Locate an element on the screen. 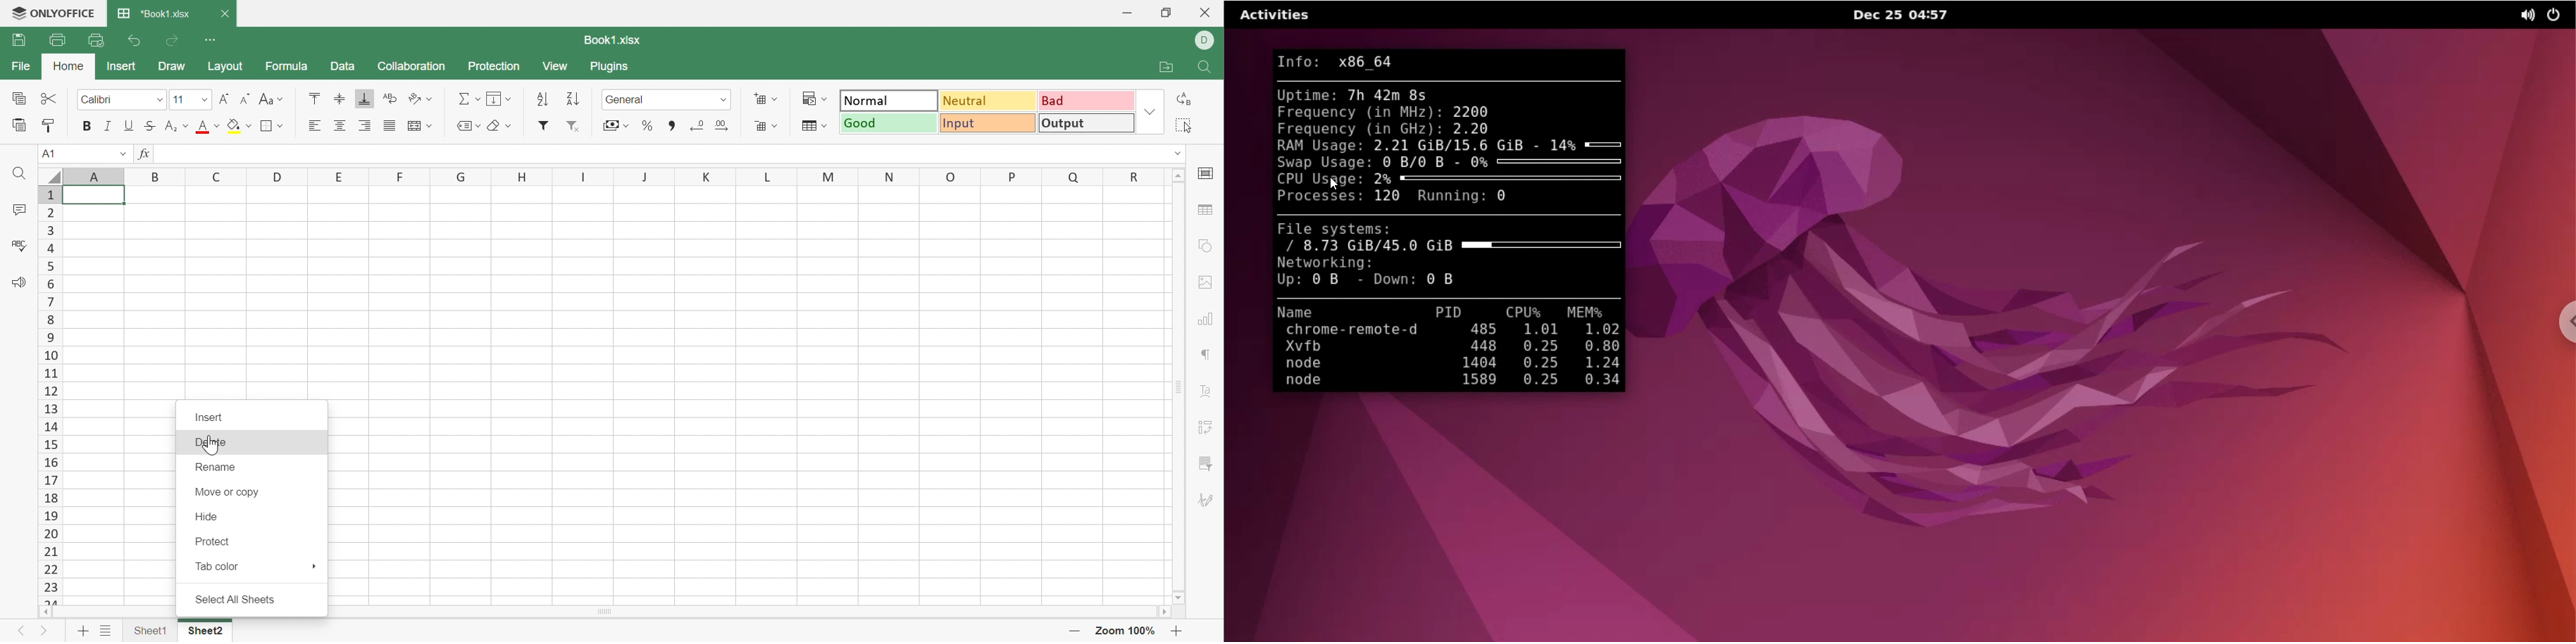  Underline is located at coordinates (129, 125).